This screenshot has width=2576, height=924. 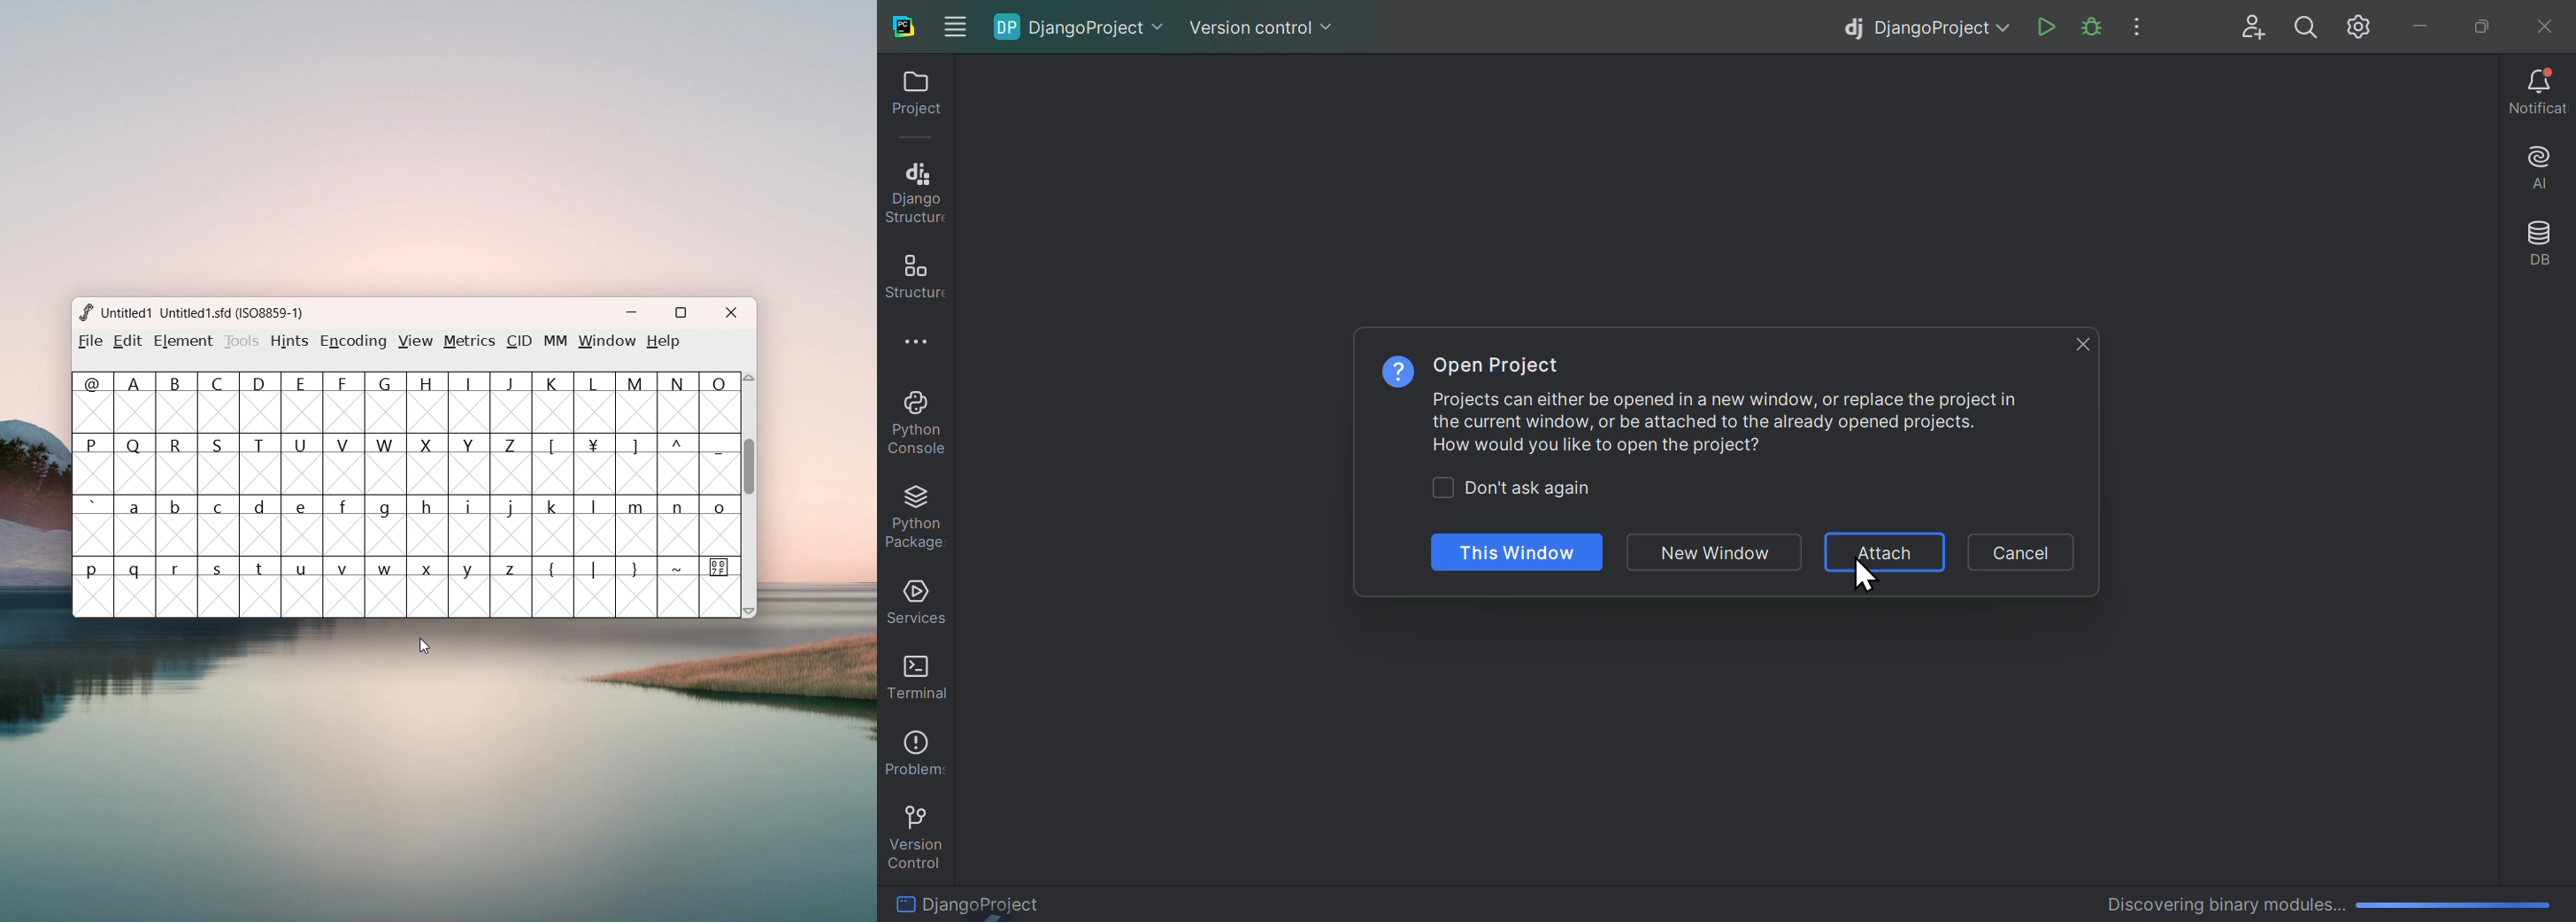 What do you see at coordinates (1263, 21) in the screenshot?
I see `Version control` at bounding box center [1263, 21].